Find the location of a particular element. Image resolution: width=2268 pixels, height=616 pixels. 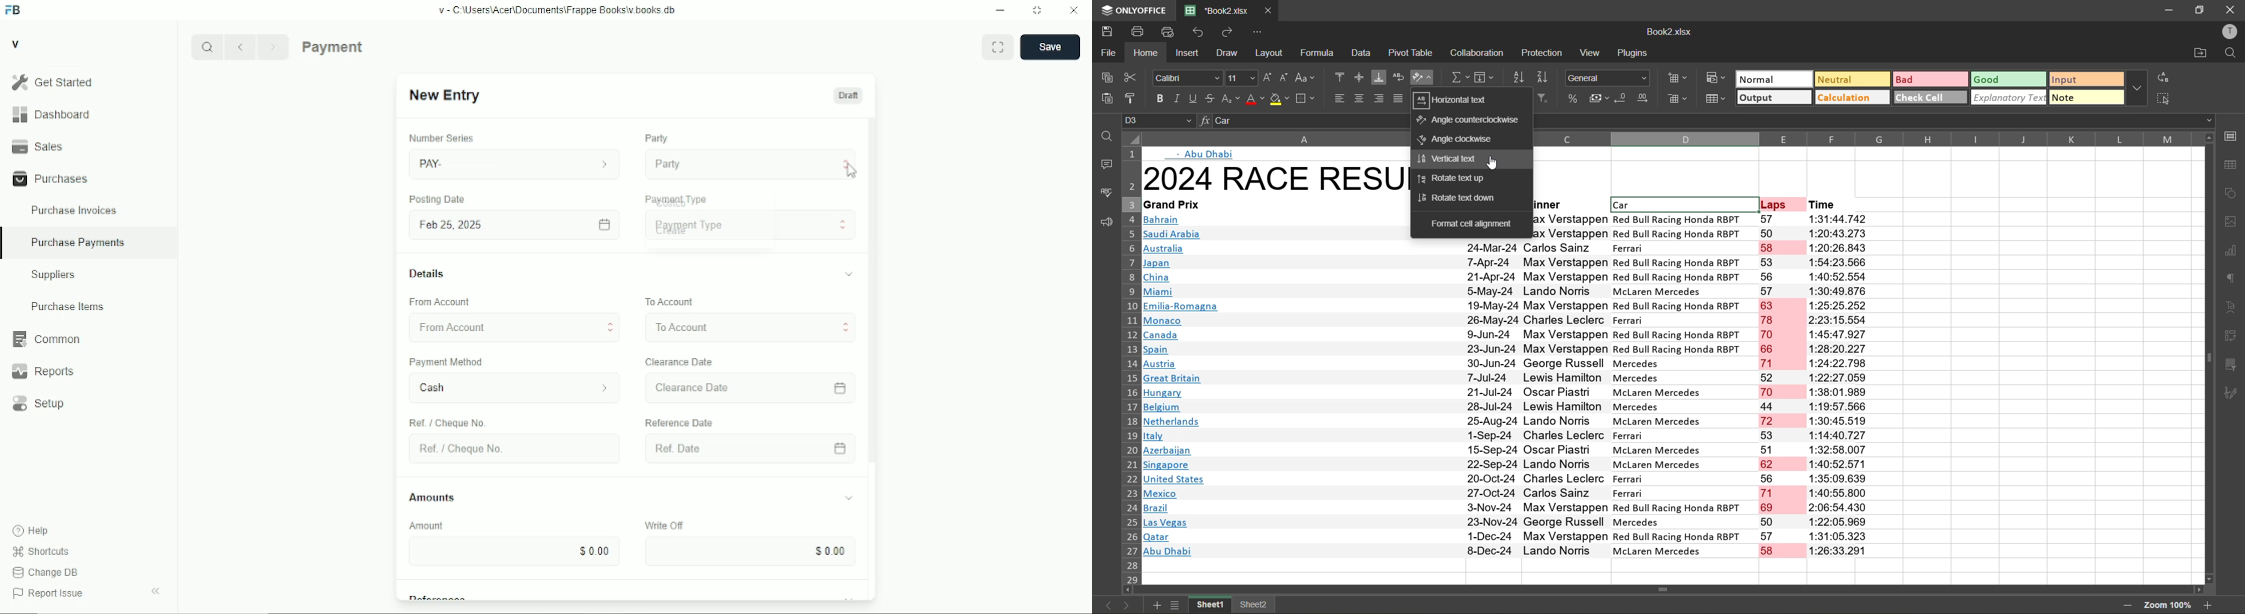

calculation is located at coordinates (1854, 99).